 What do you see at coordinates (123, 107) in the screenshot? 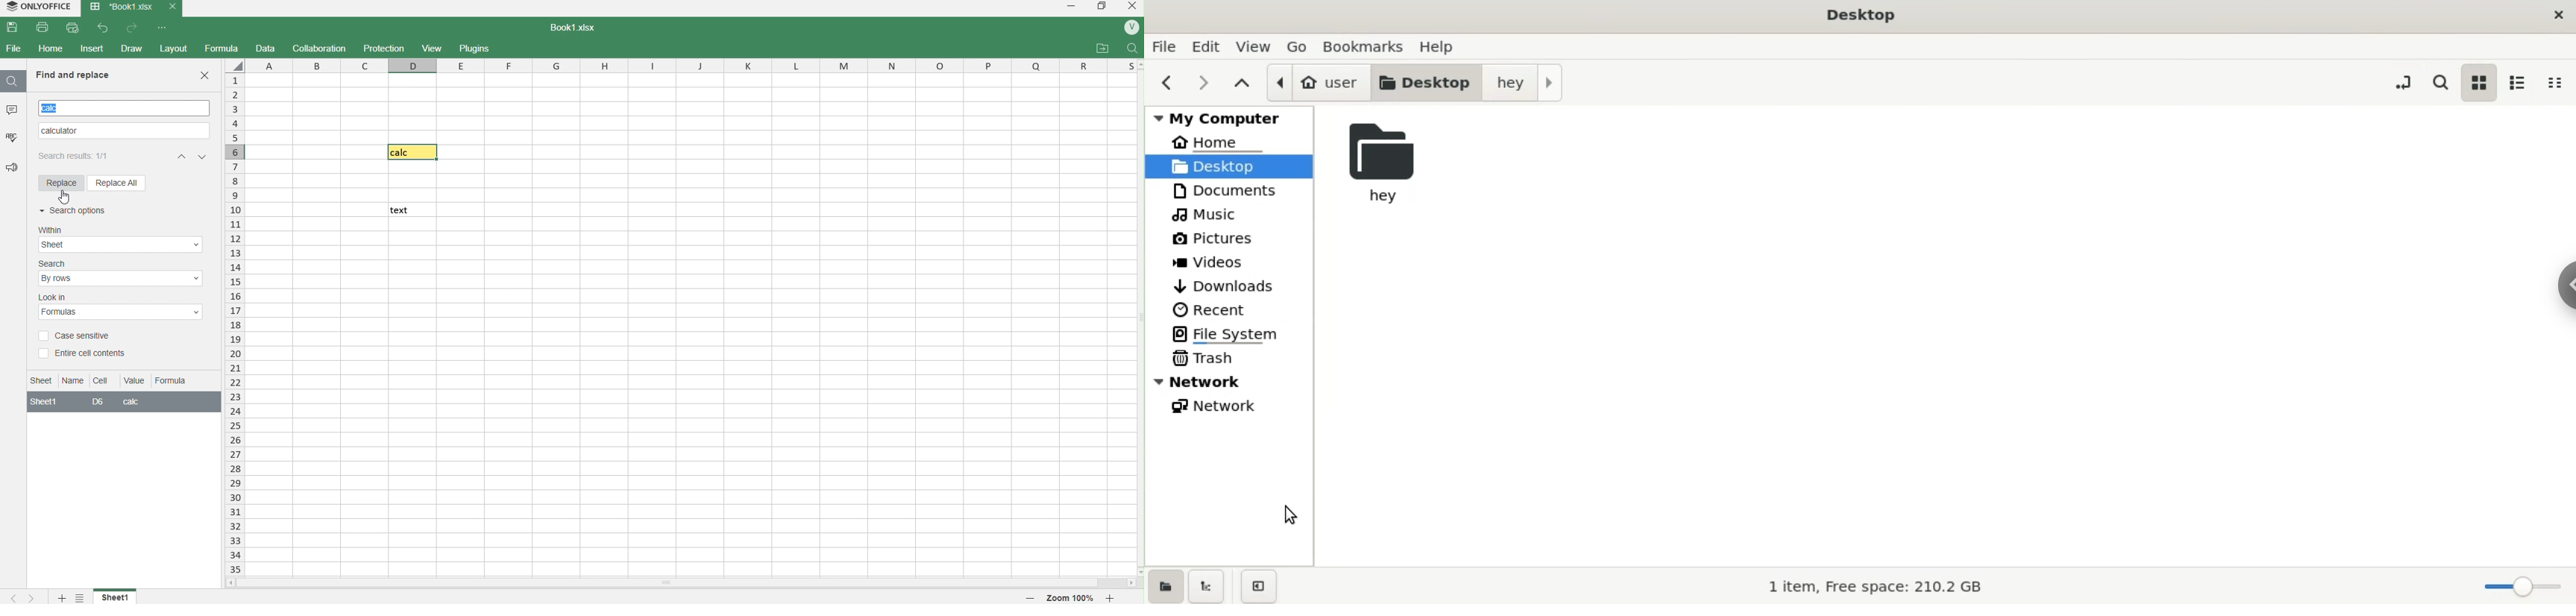
I see `searched text calc` at bounding box center [123, 107].